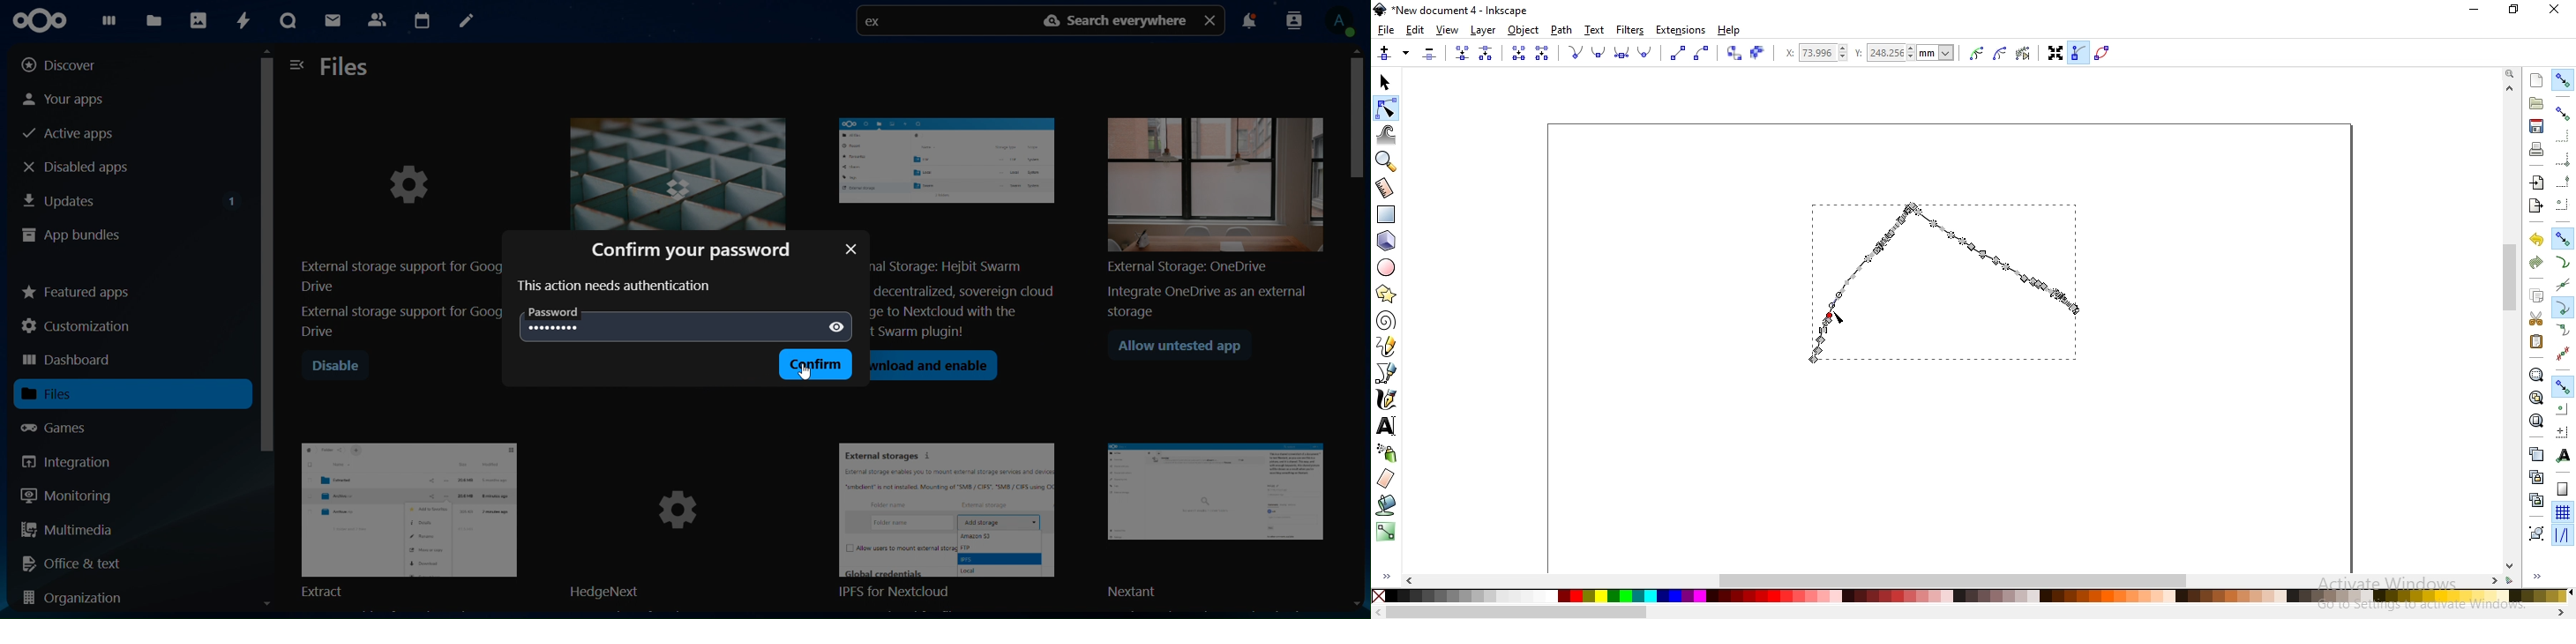  What do you see at coordinates (377, 19) in the screenshot?
I see `contacts` at bounding box center [377, 19].